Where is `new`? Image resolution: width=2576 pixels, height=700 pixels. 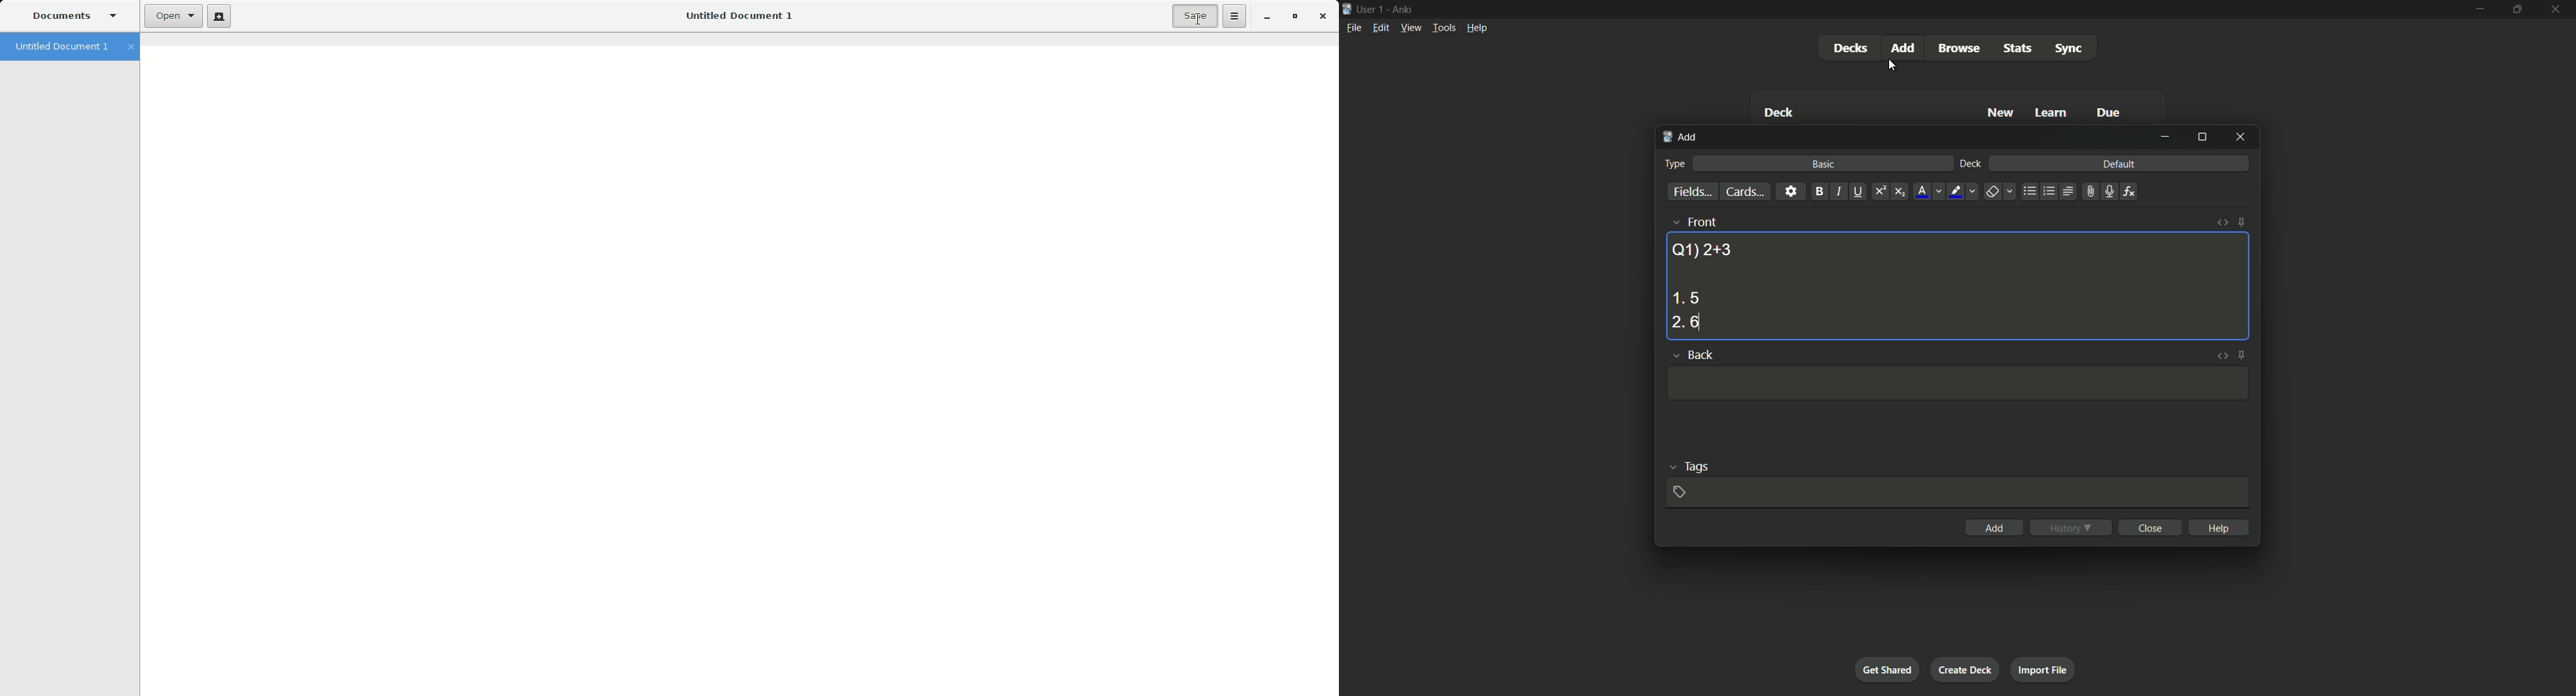 new is located at coordinates (2001, 112).